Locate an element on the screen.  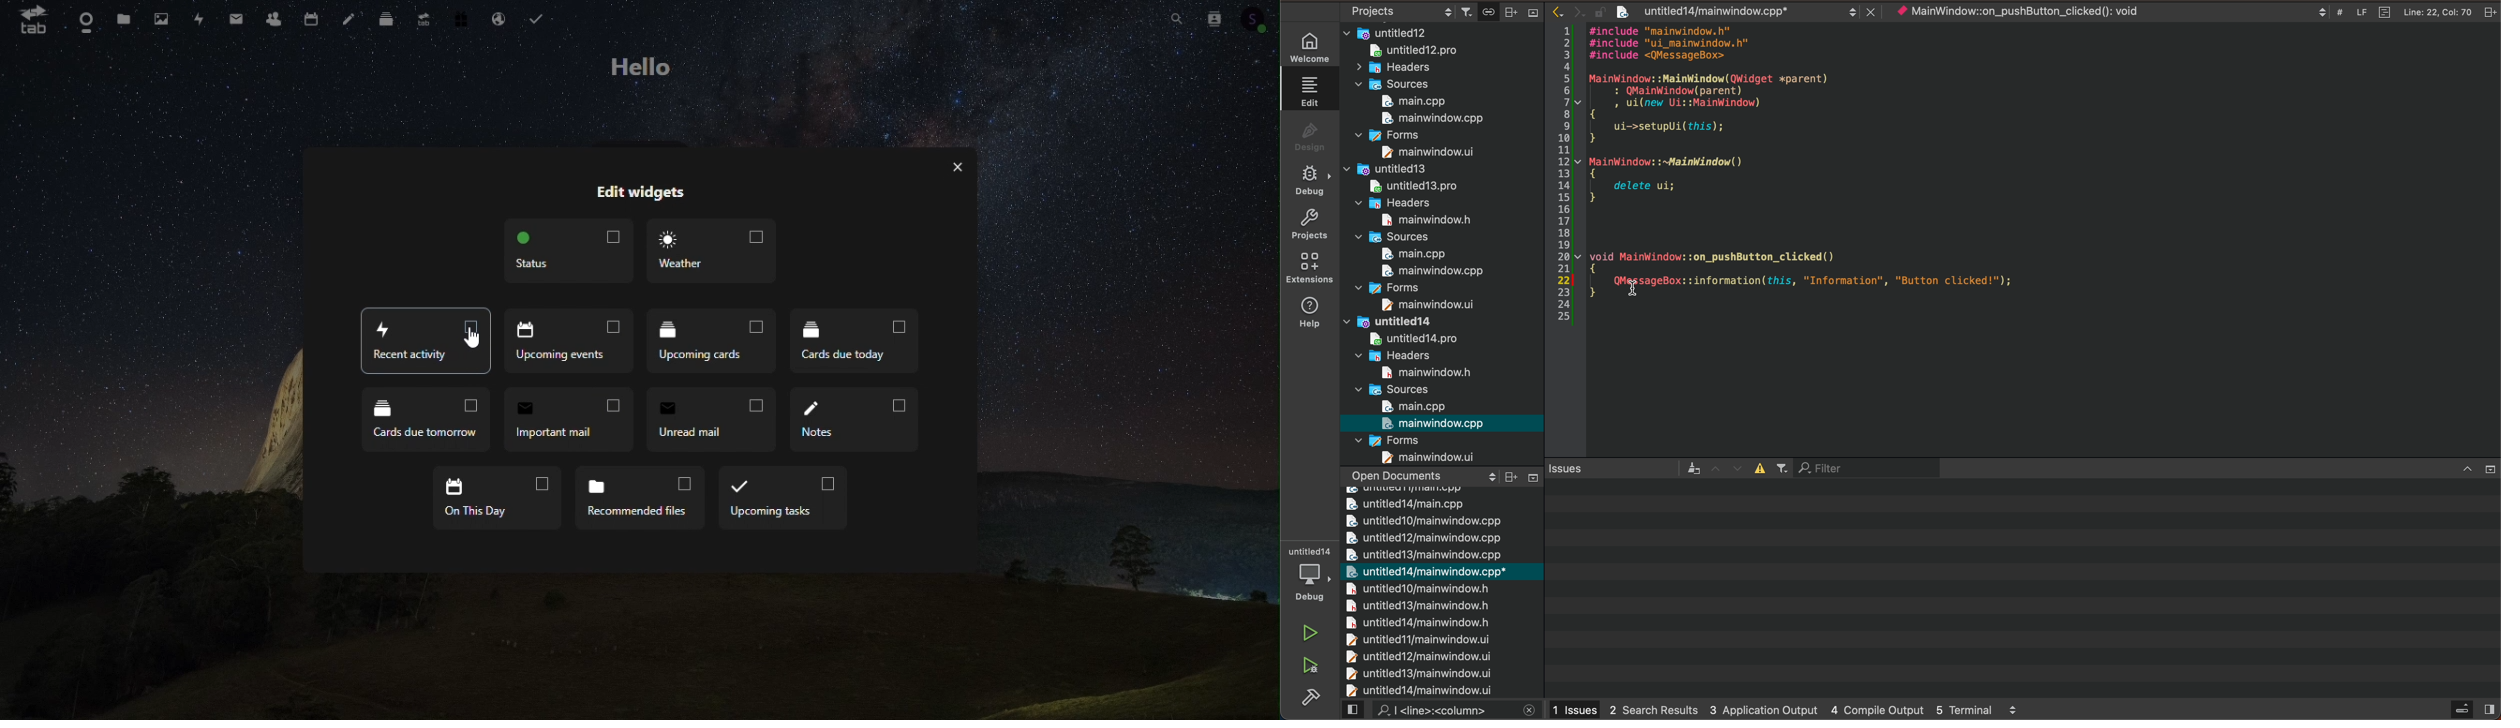
Notes is located at coordinates (345, 21).